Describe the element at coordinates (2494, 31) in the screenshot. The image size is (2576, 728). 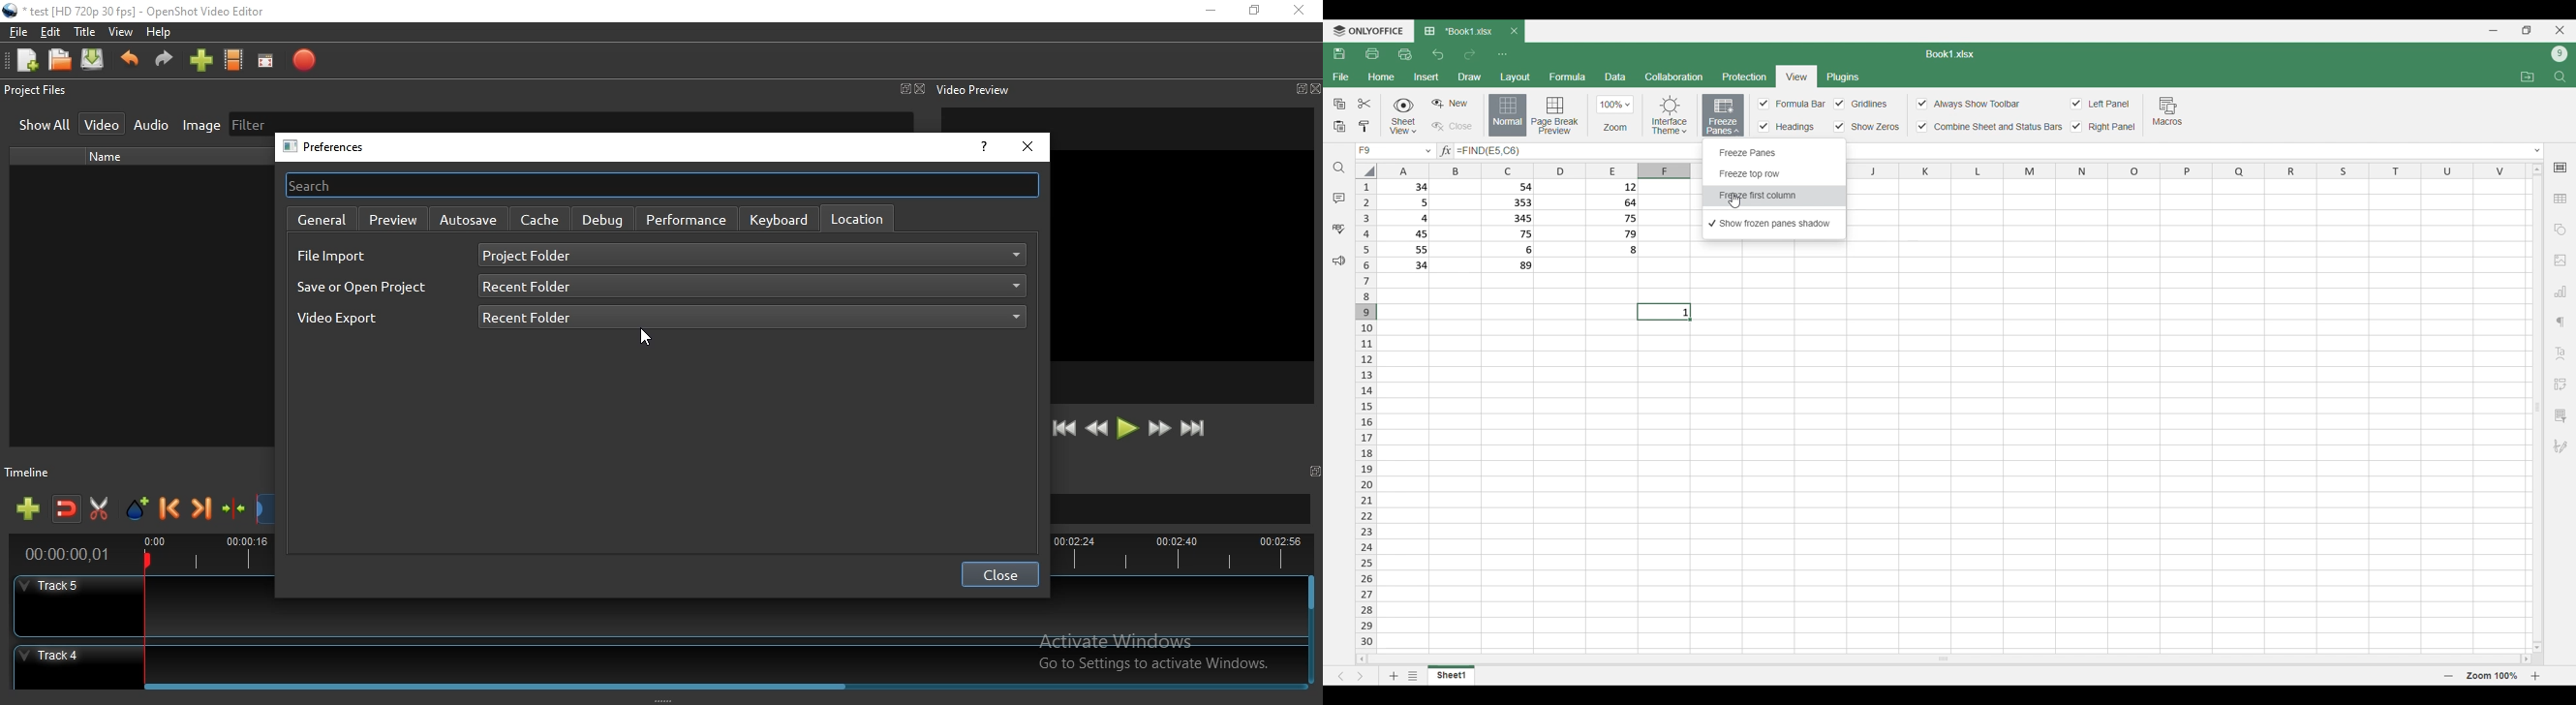
I see `Minimize` at that location.